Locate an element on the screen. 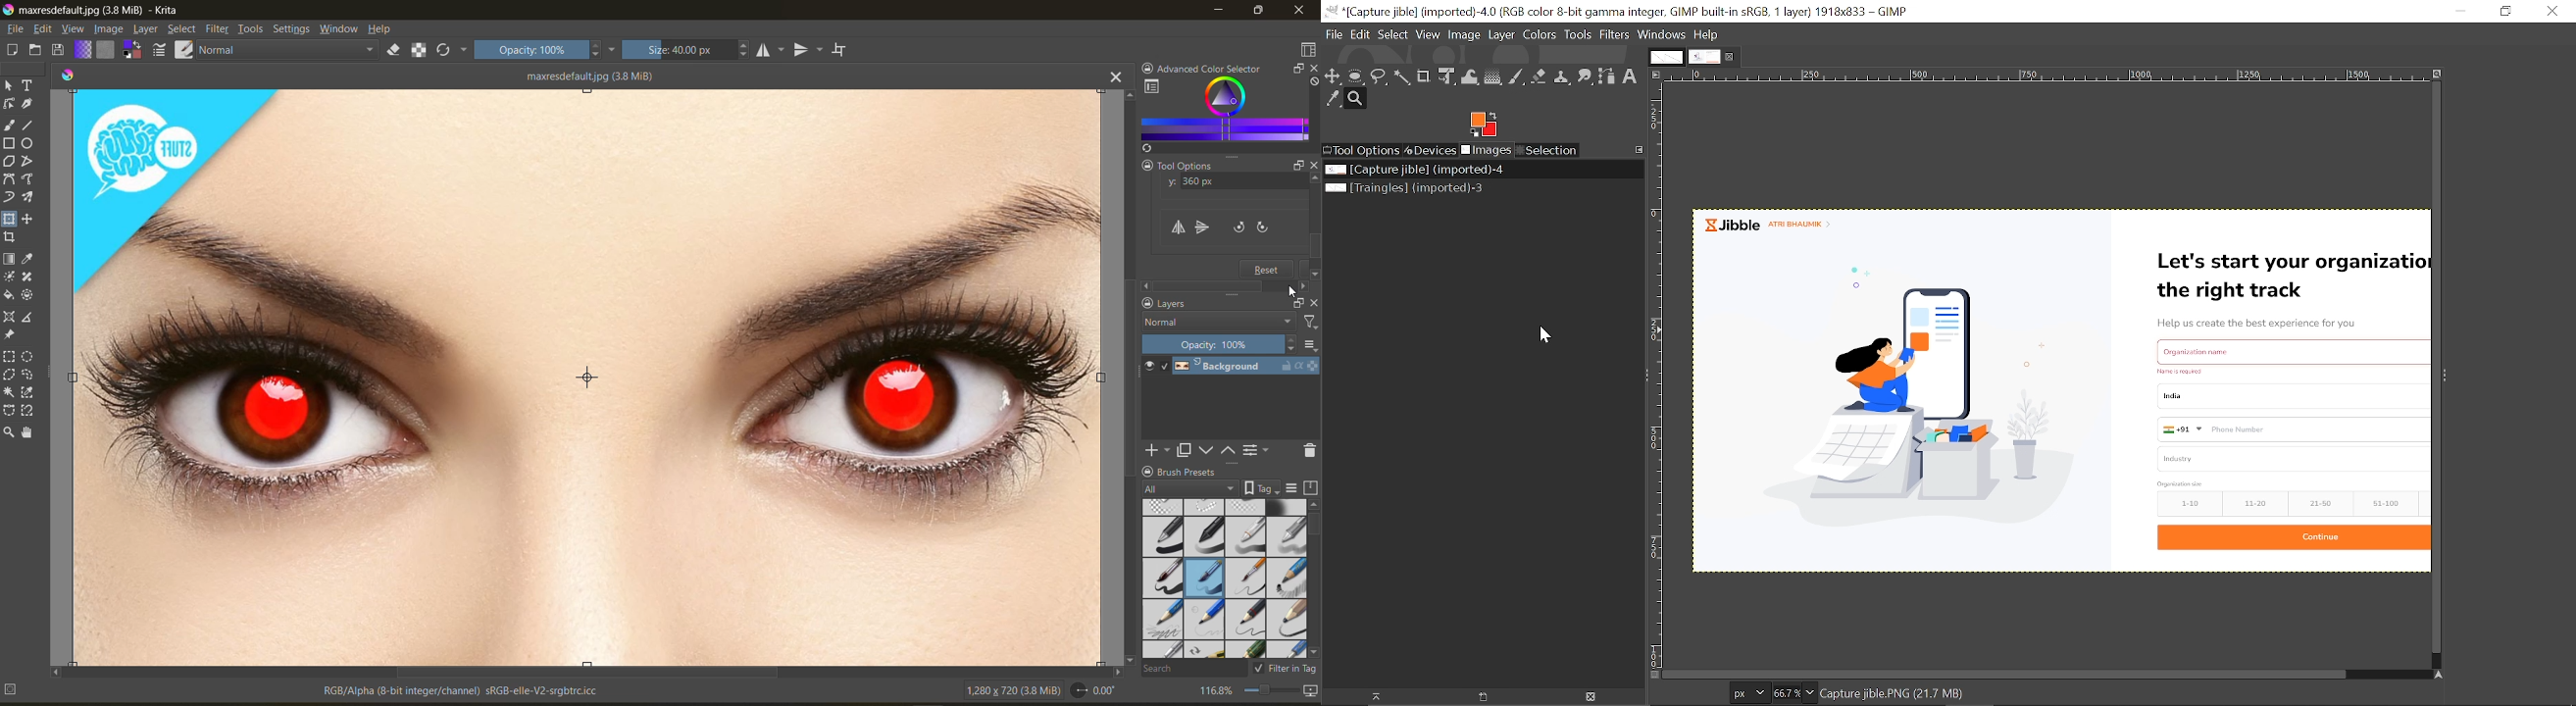 The height and width of the screenshot is (728, 2576). Horizontal ruler is located at coordinates (2046, 75).